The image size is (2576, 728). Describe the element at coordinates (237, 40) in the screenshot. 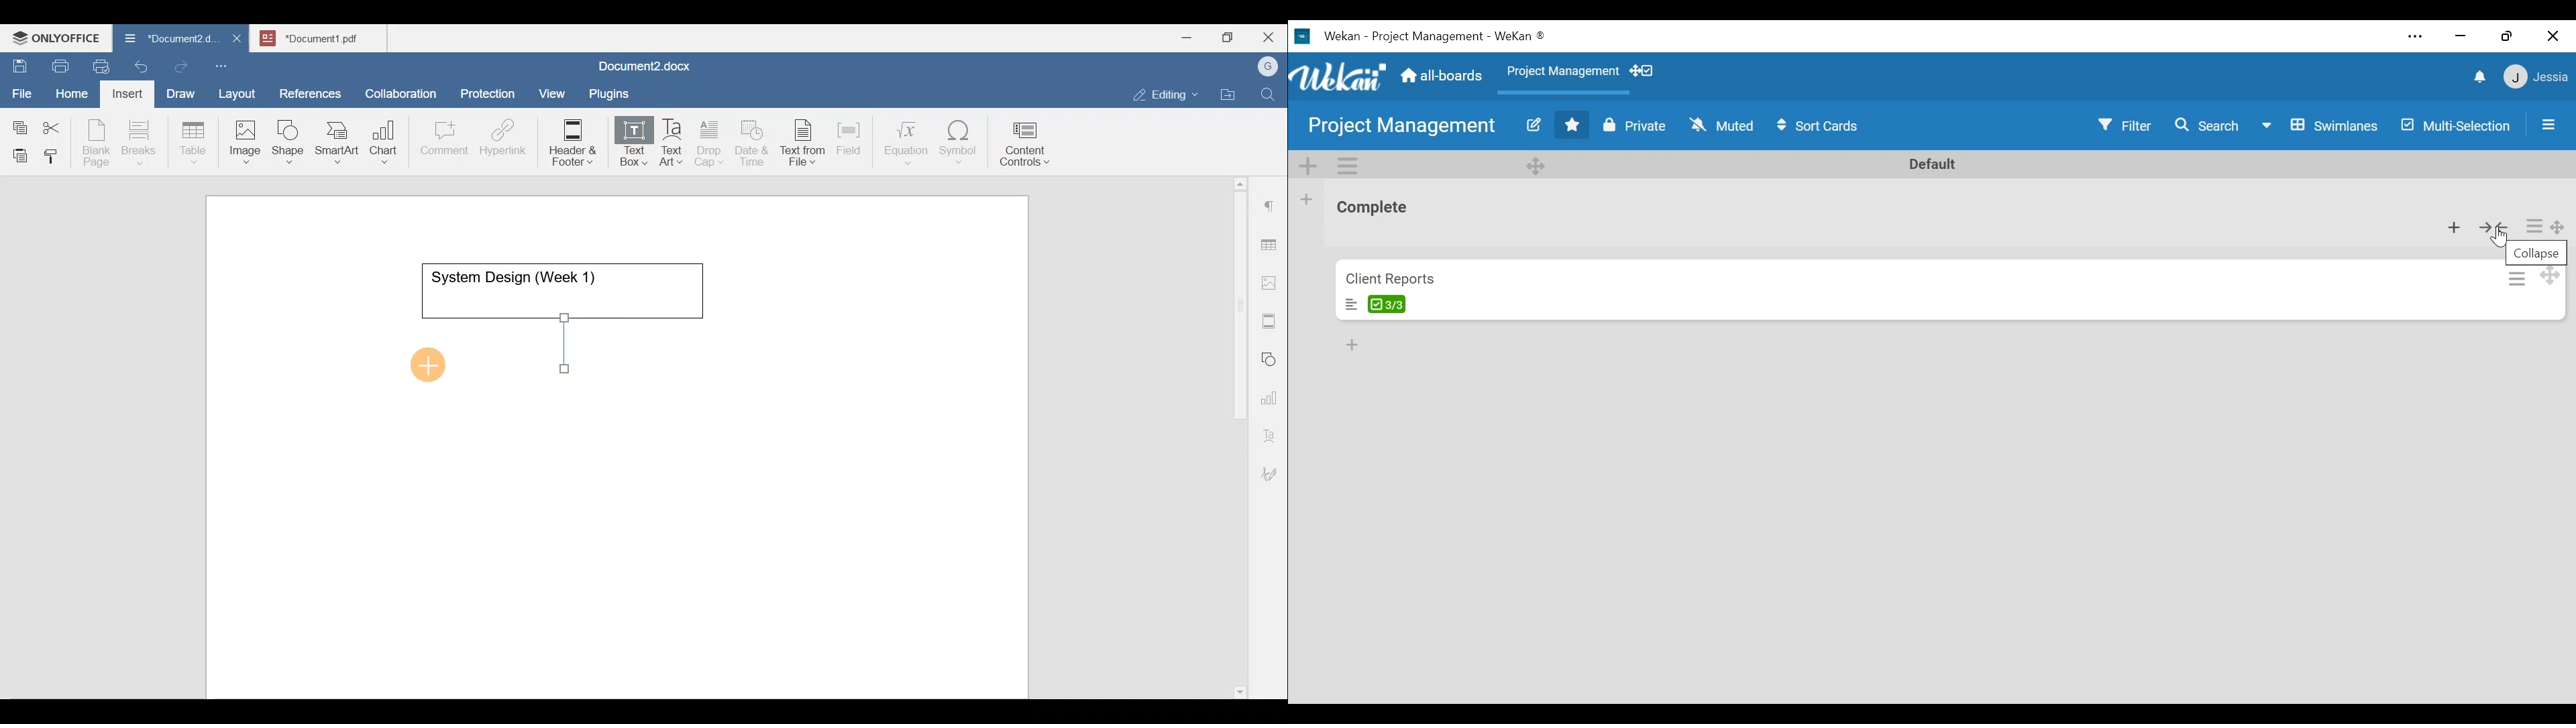

I see `Close document` at that location.